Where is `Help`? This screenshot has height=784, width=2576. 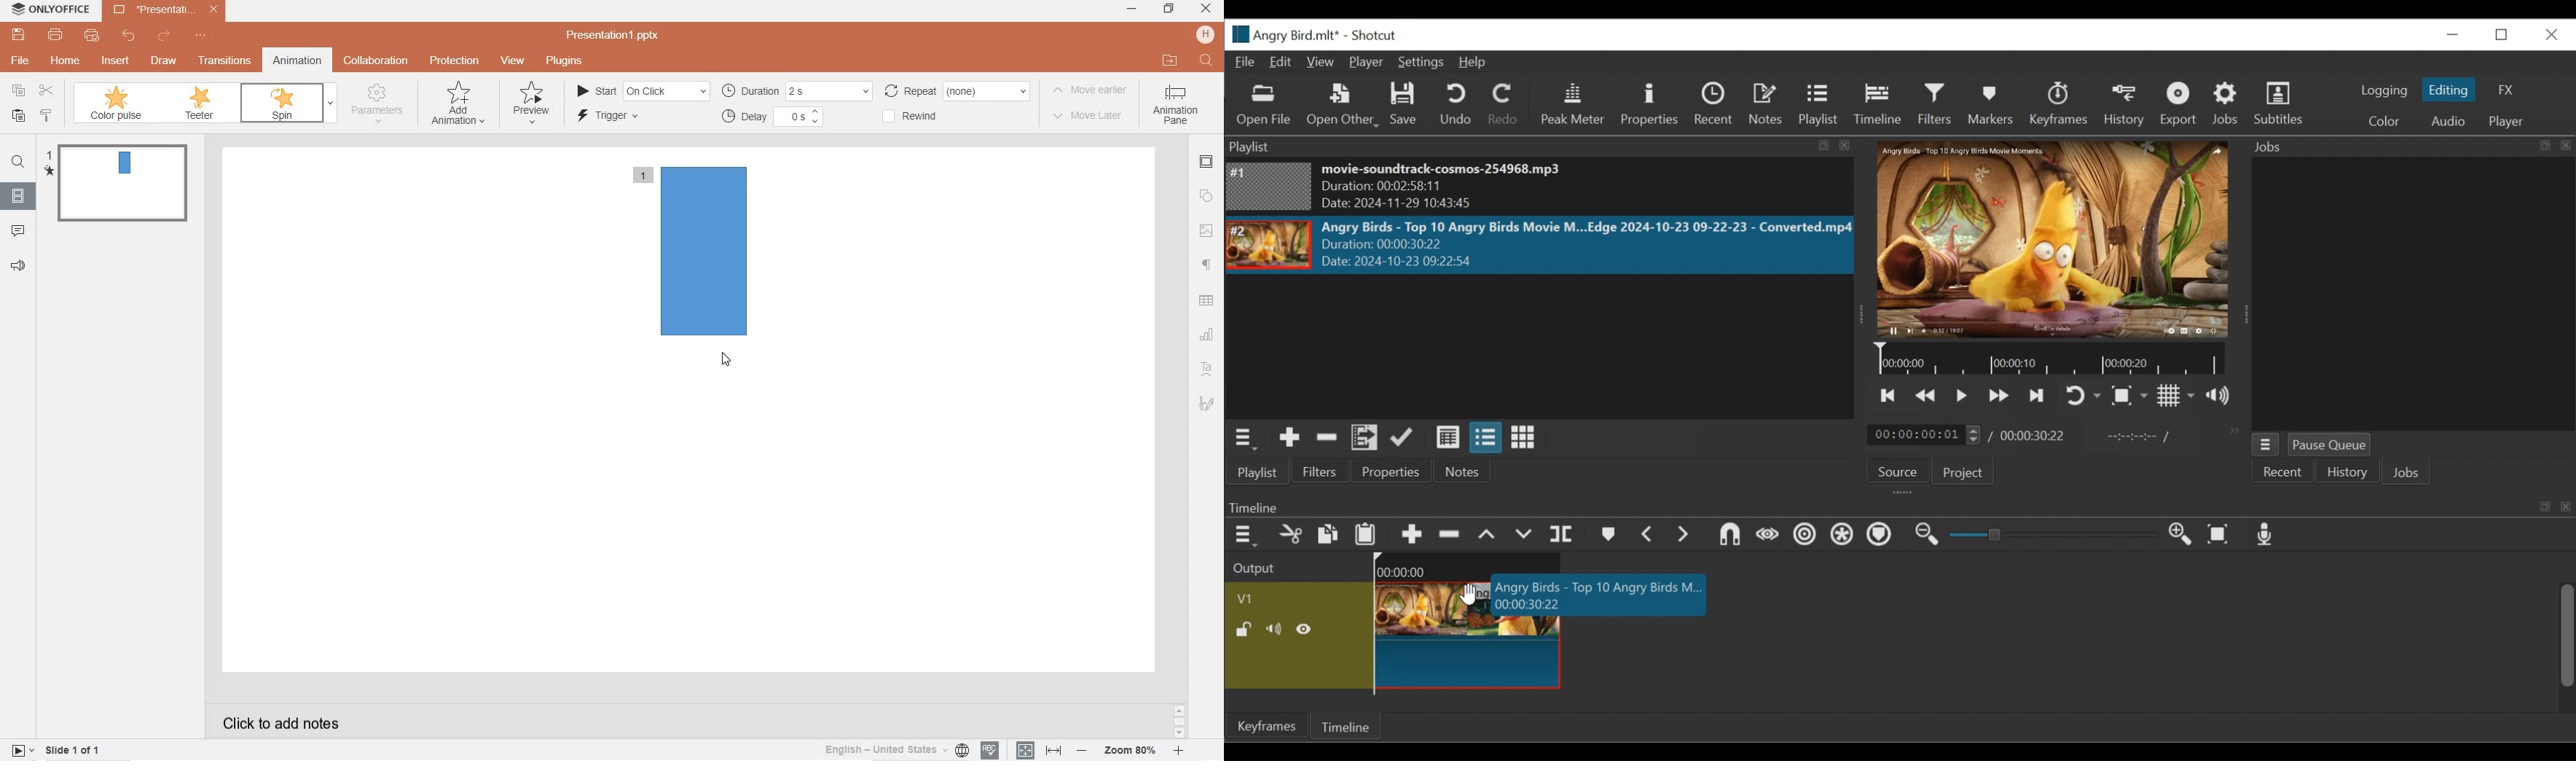
Help is located at coordinates (1471, 63).